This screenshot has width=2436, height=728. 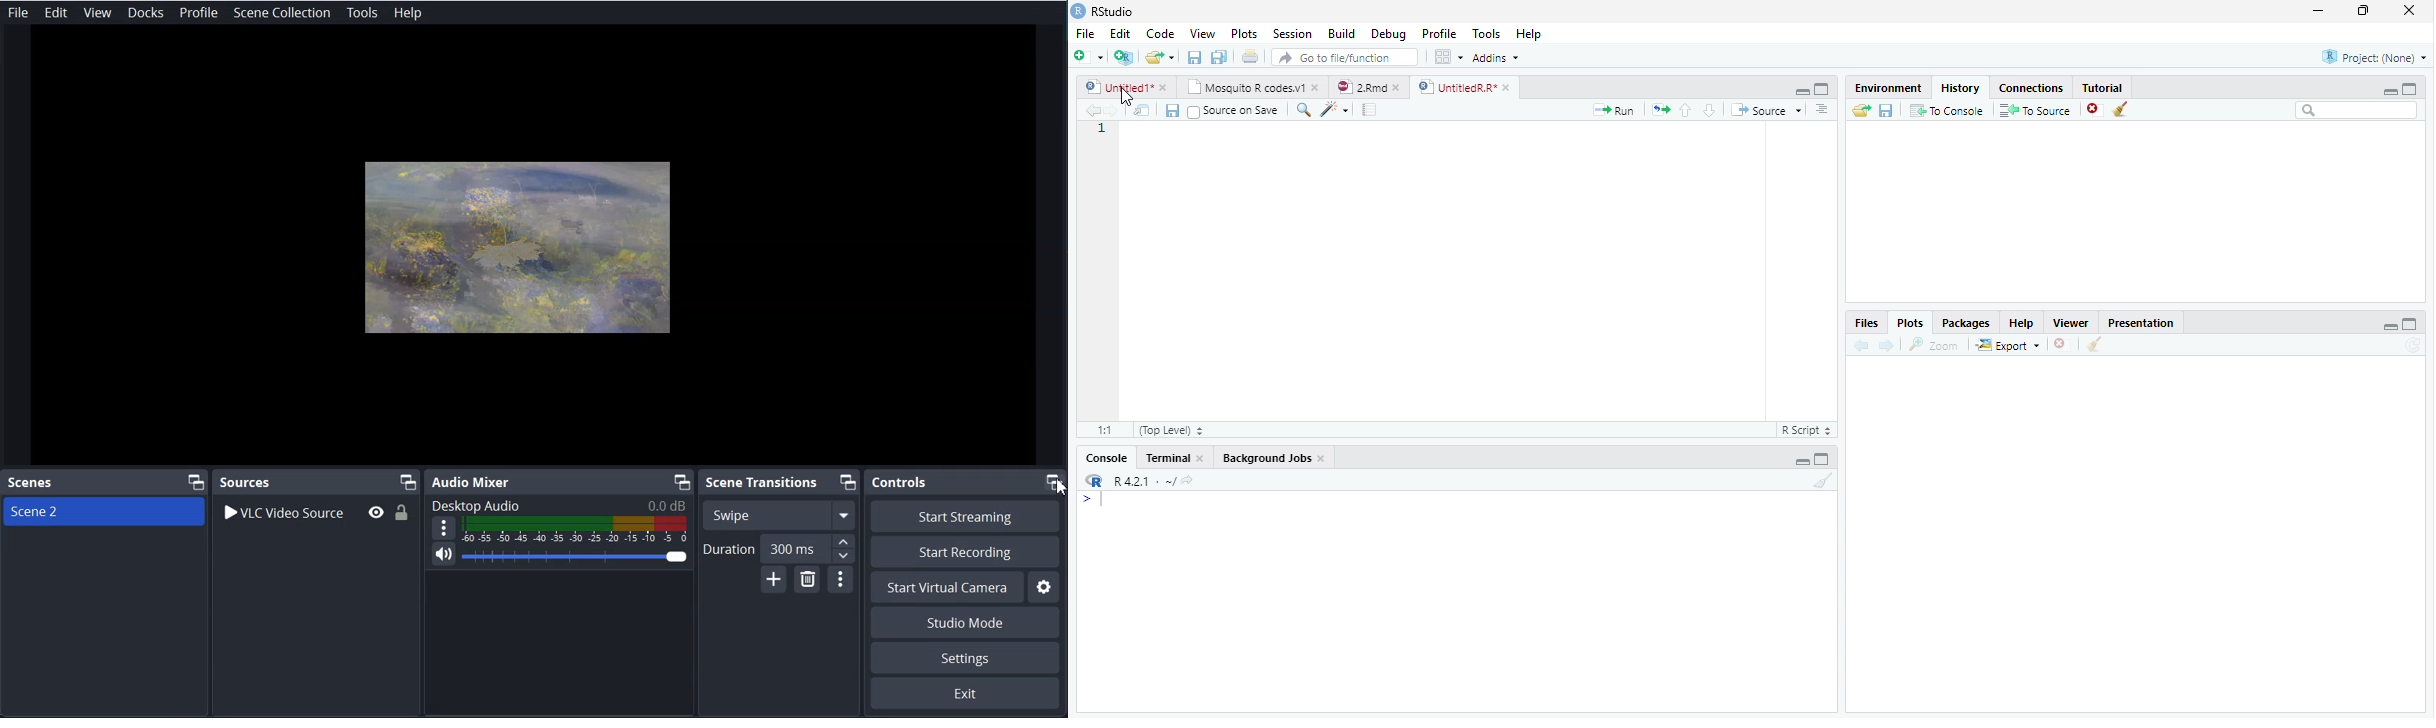 I want to click on Edit, so click(x=1119, y=33).